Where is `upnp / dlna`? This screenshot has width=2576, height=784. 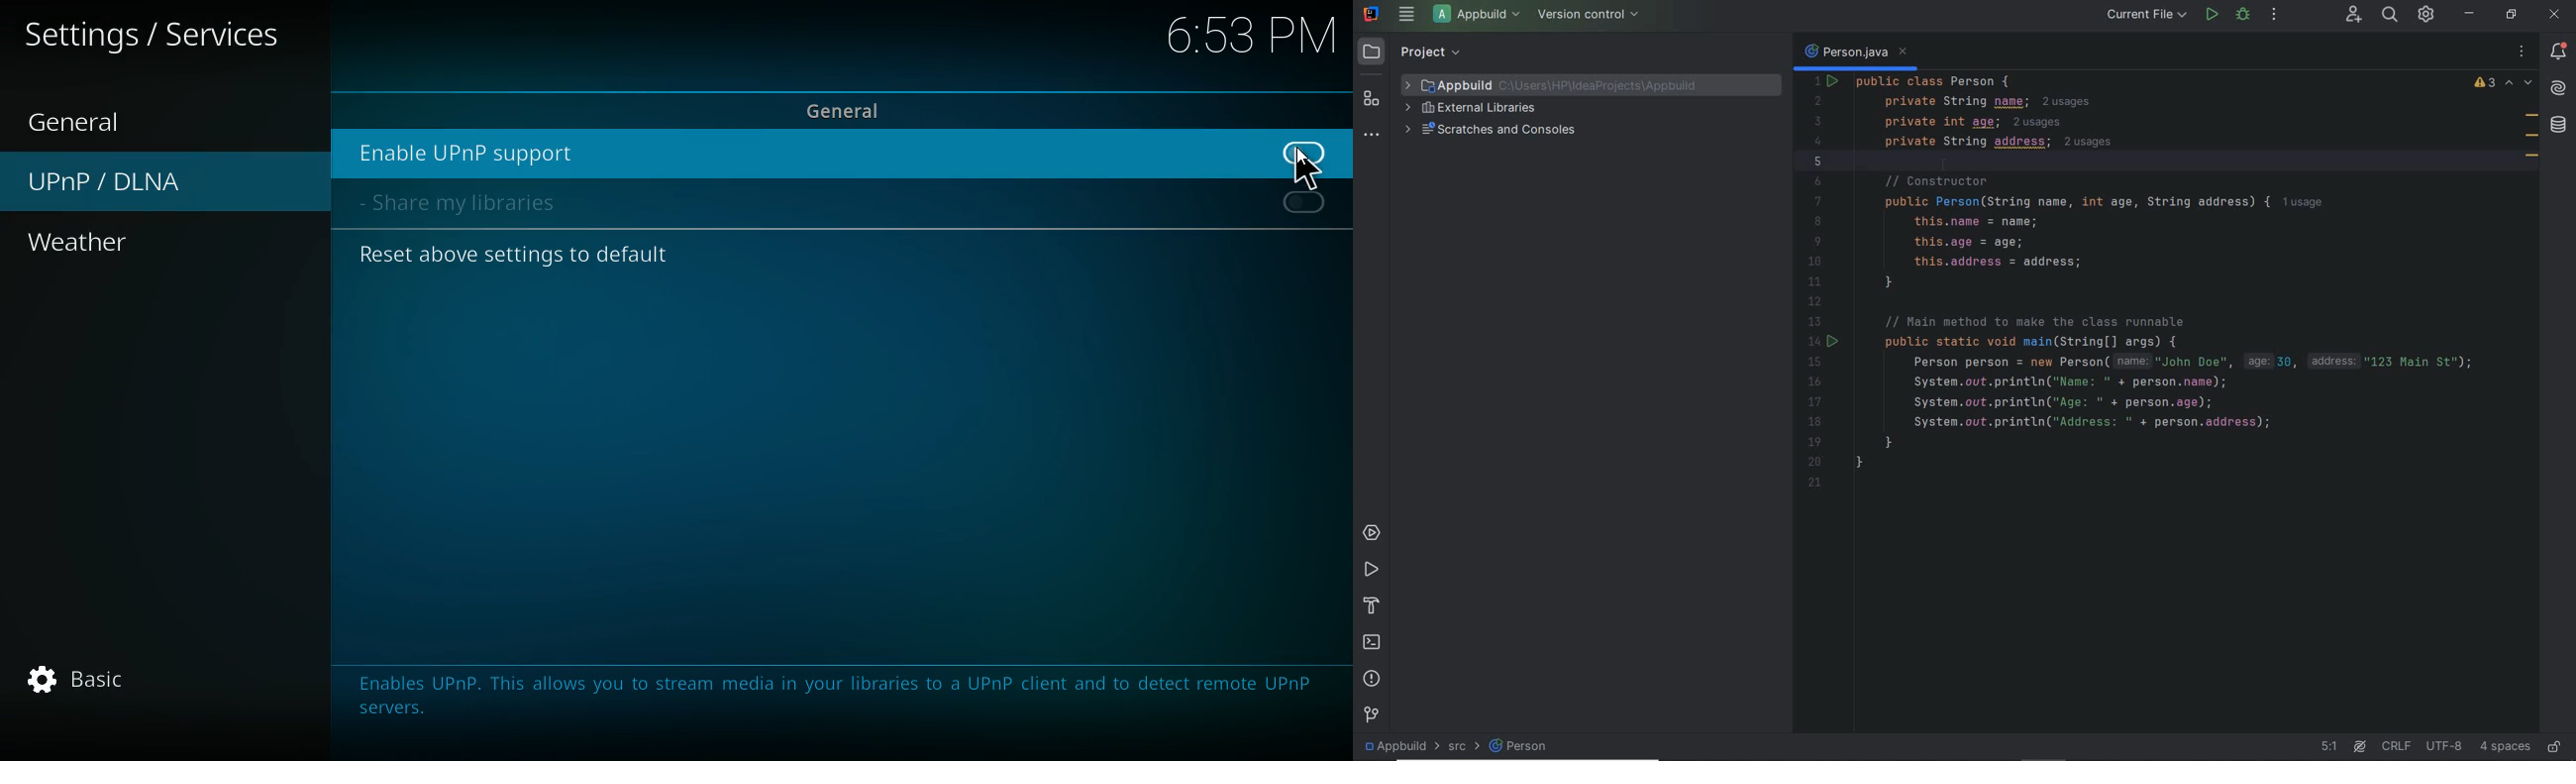
upnp / dlna is located at coordinates (113, 184).